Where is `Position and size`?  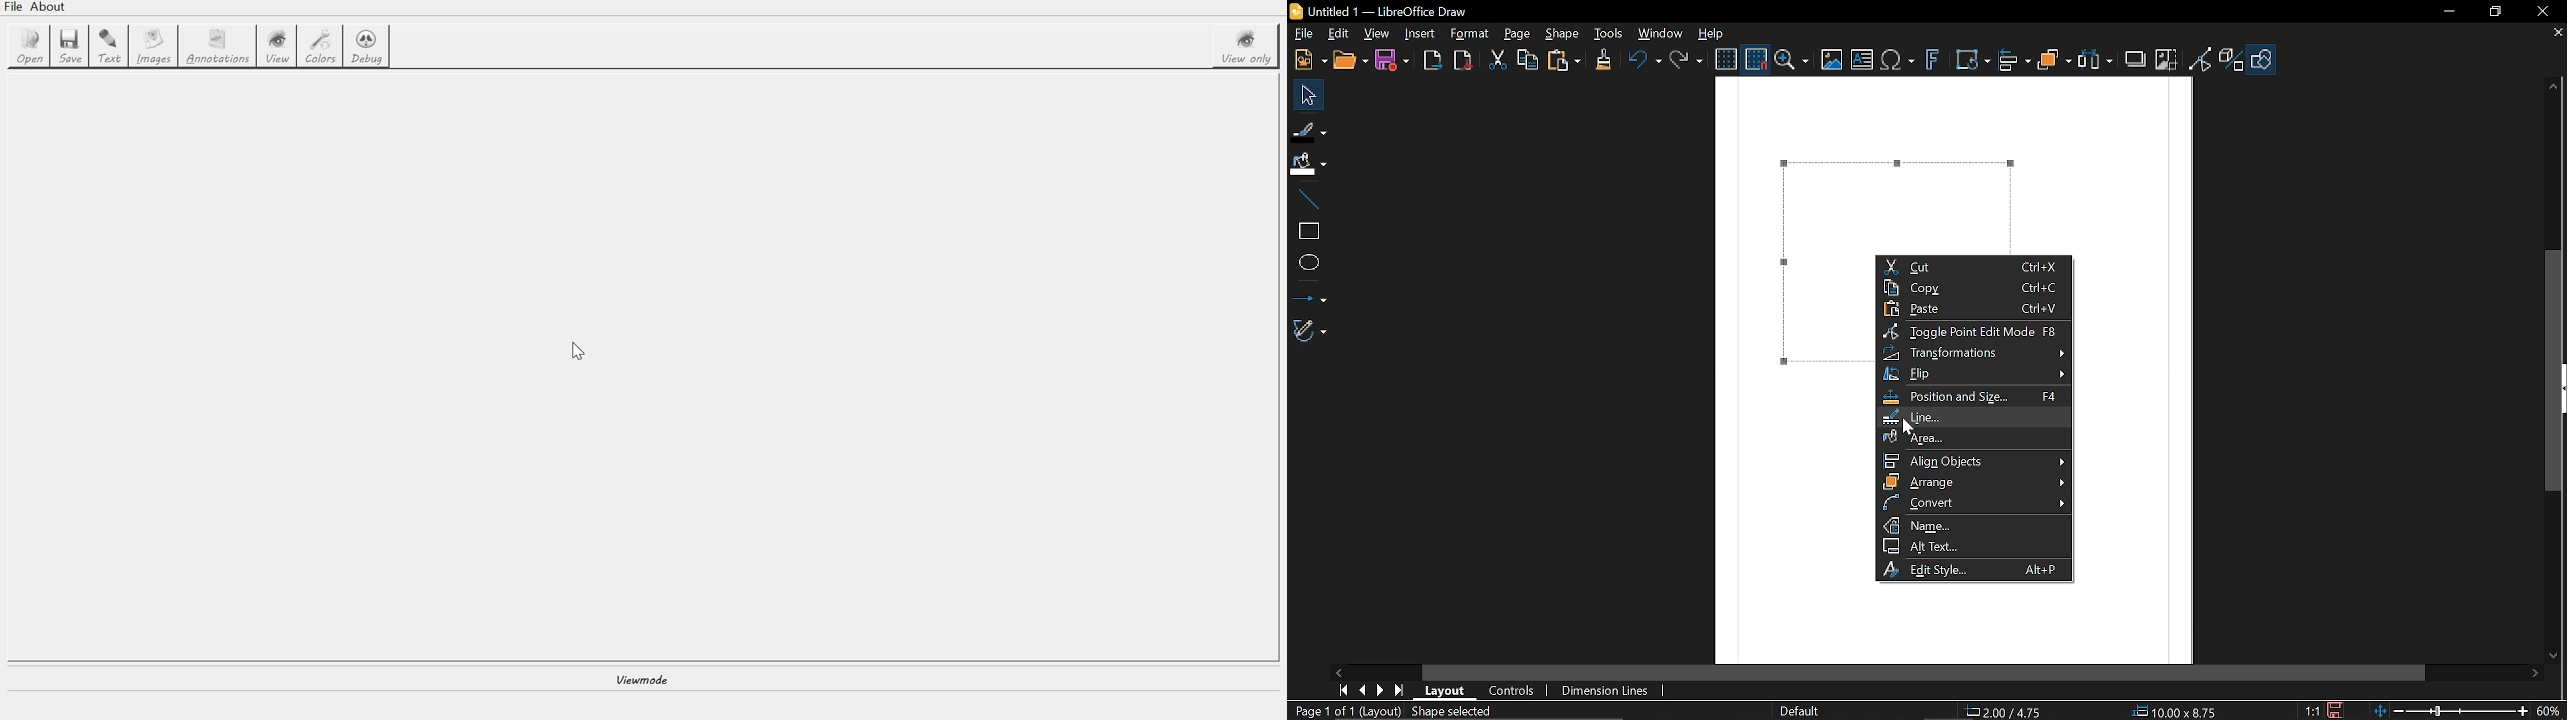 Position and size is located at coordinates (1978, 398).